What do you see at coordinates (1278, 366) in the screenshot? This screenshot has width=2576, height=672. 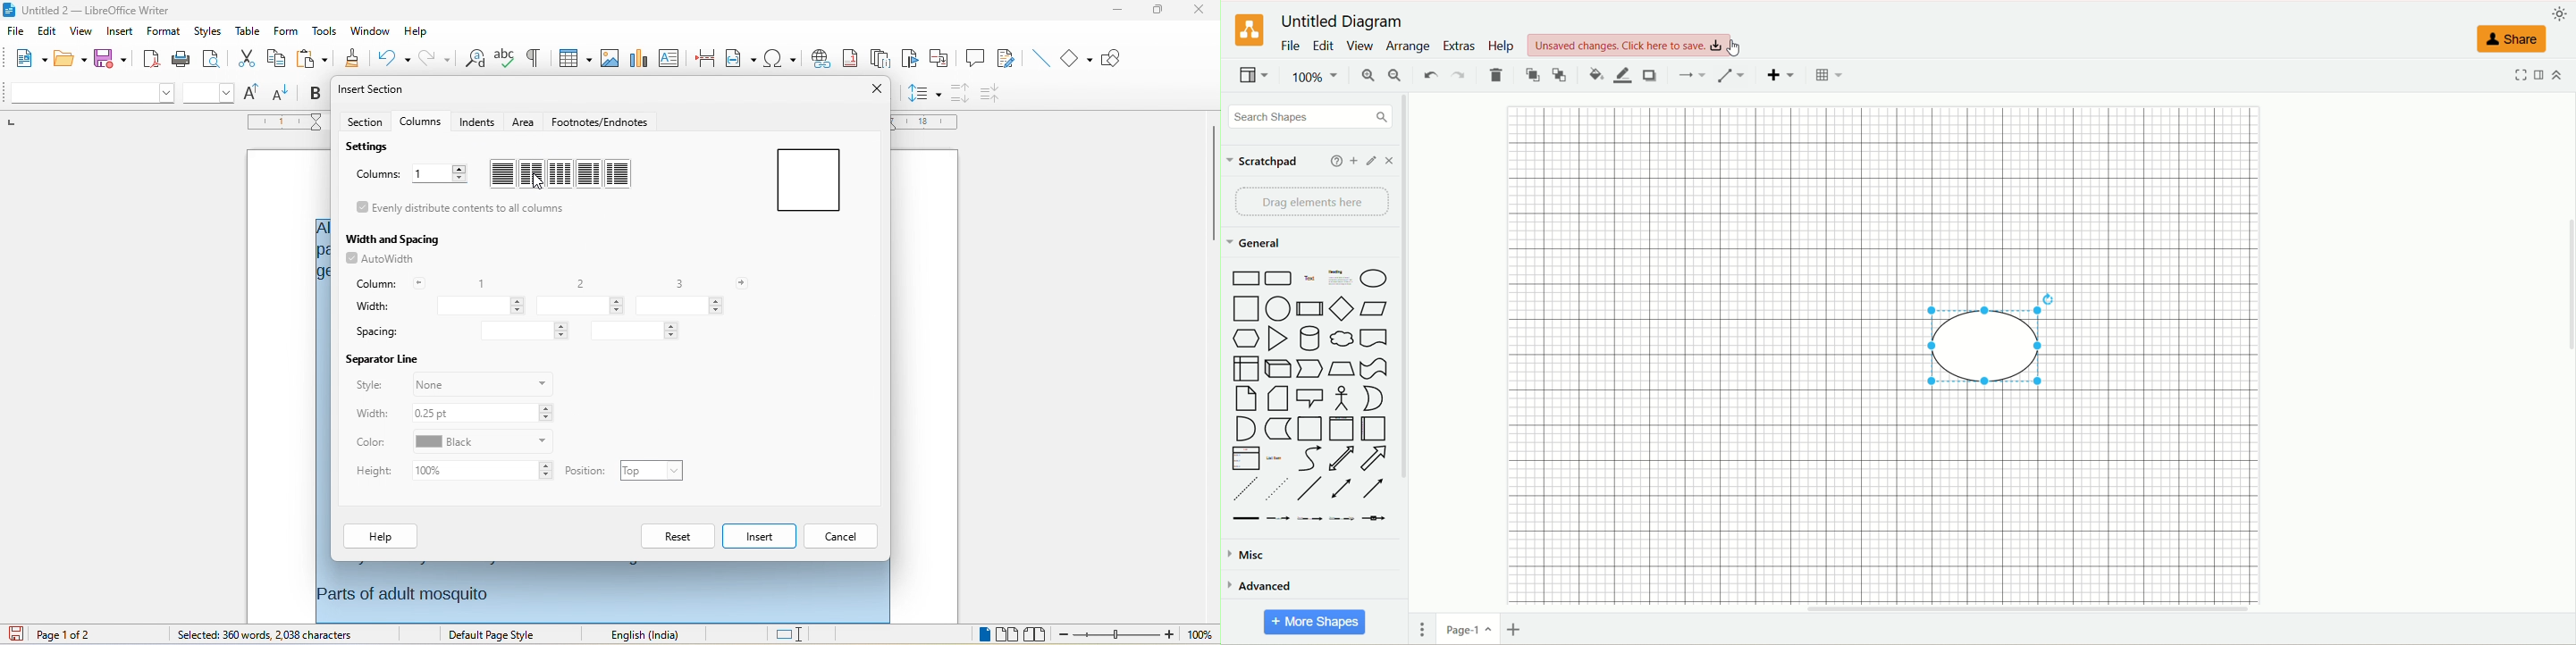 I see `cube` at bounding box center [1278, 366].